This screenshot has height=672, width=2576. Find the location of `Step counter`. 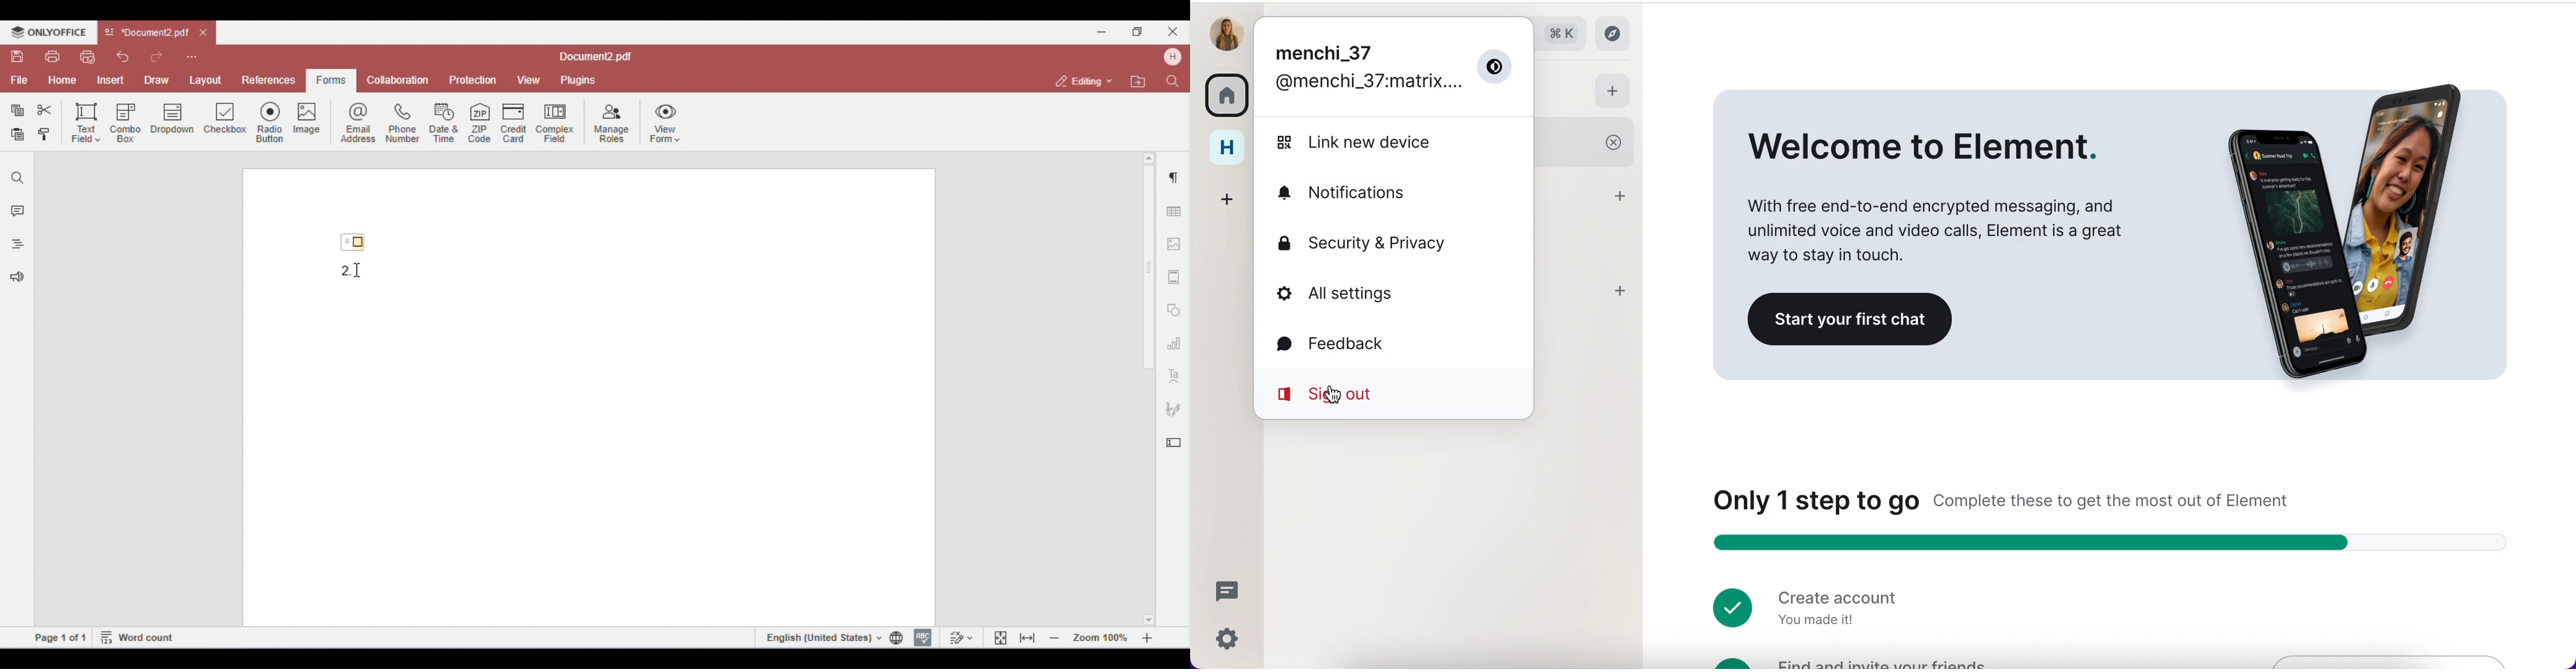

Step counter is located at coordinates (2118, 543).